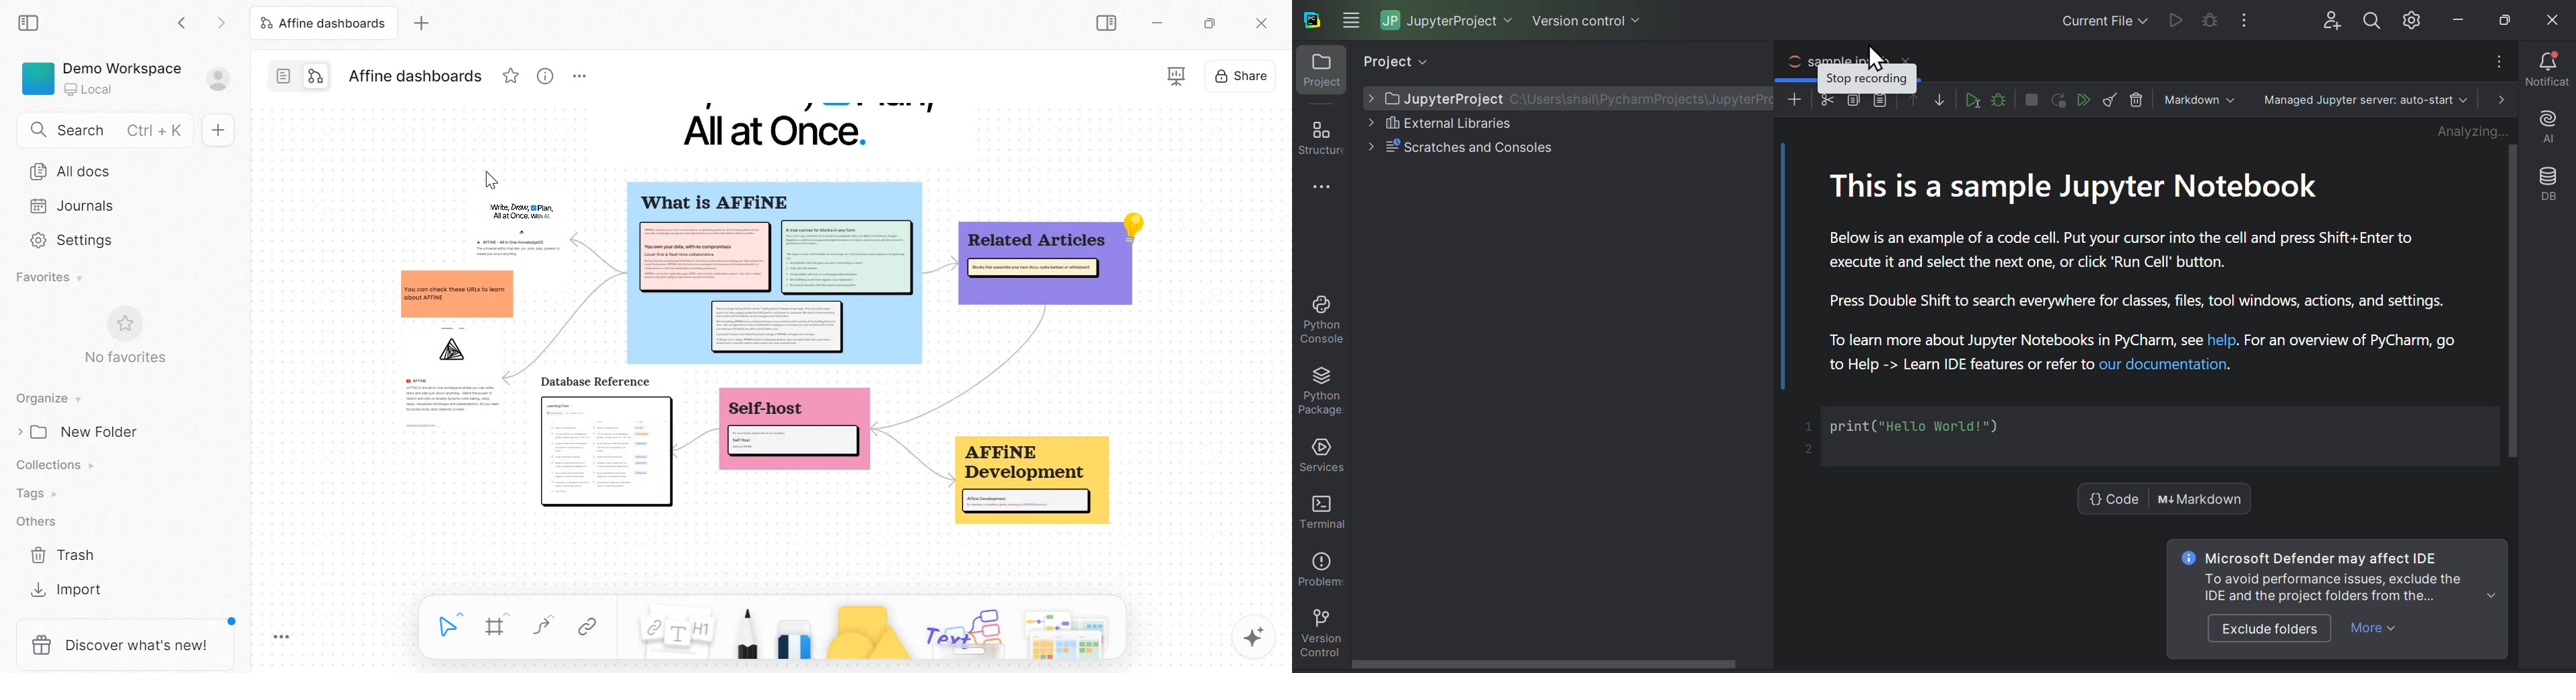 The width and height of the screenshot is (2576, 700). I want to click on search, so click(2369, 18).